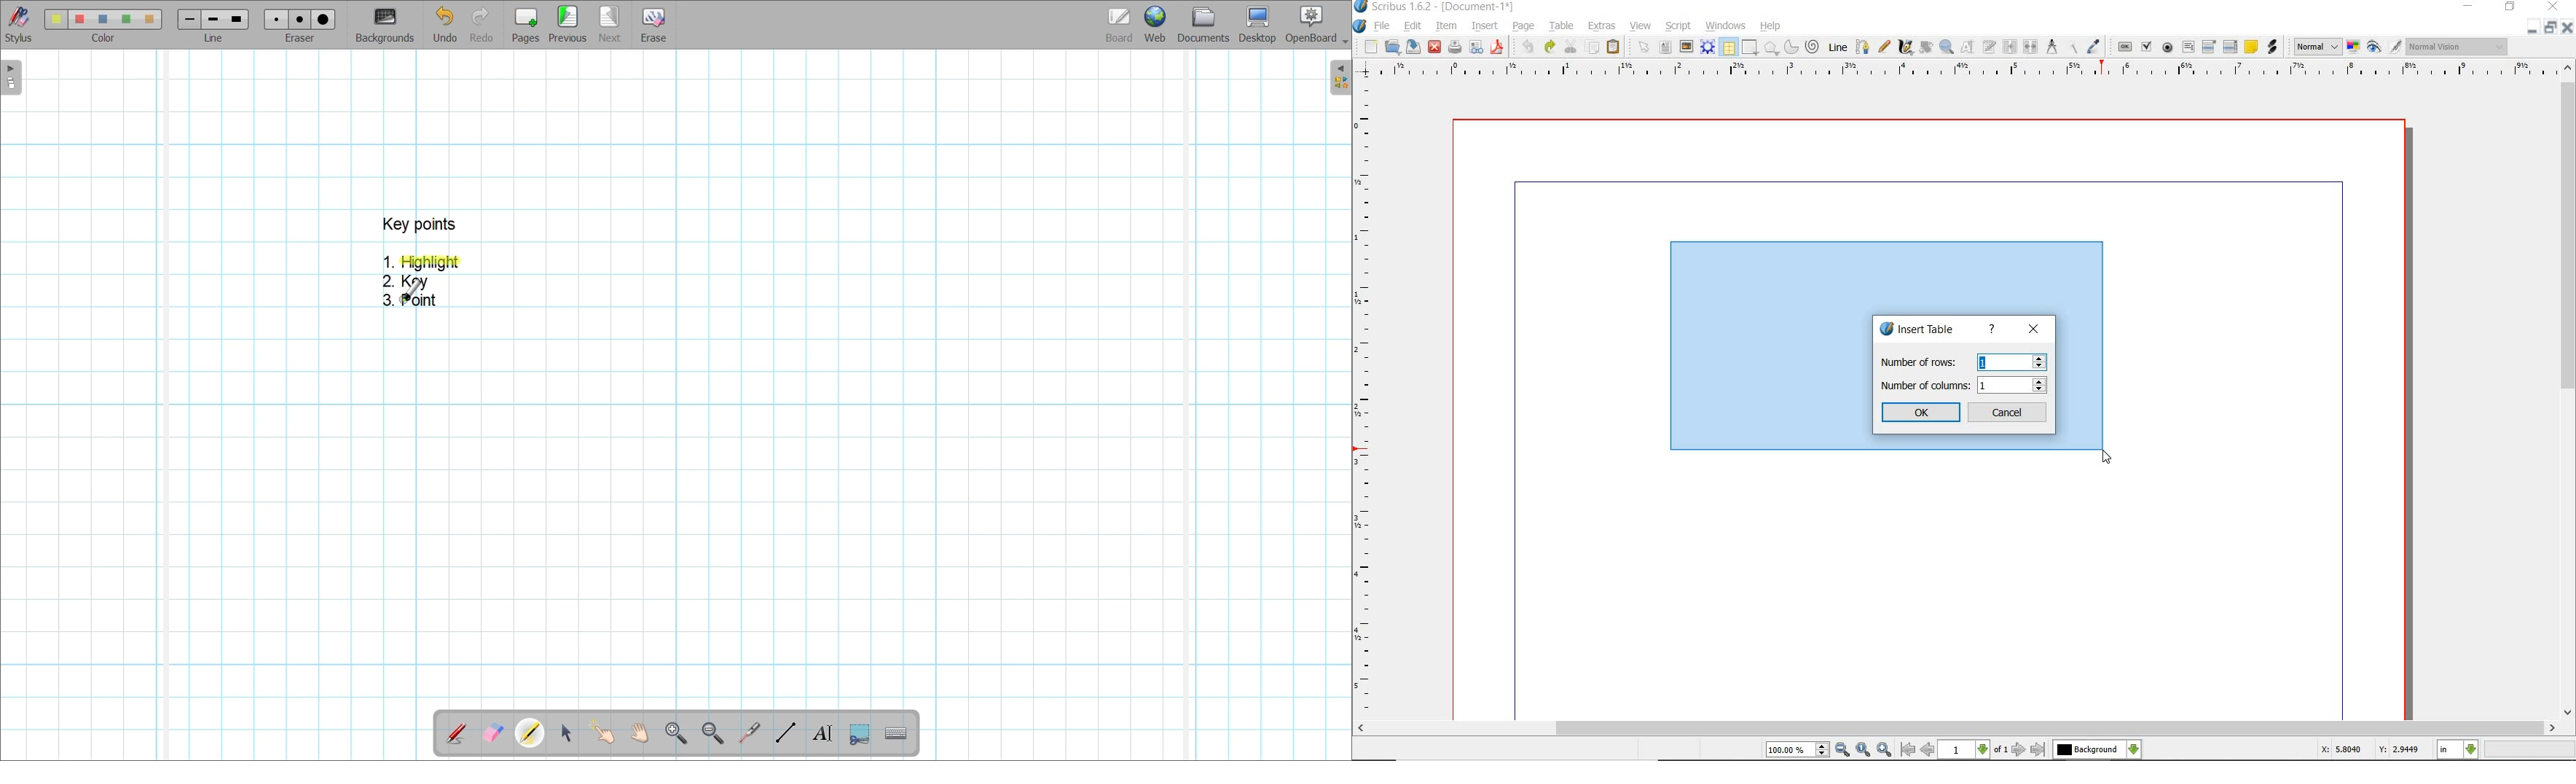 This screenshot has height=784, width=2576. I want to click on zoom in or out, so click(1946, 47).